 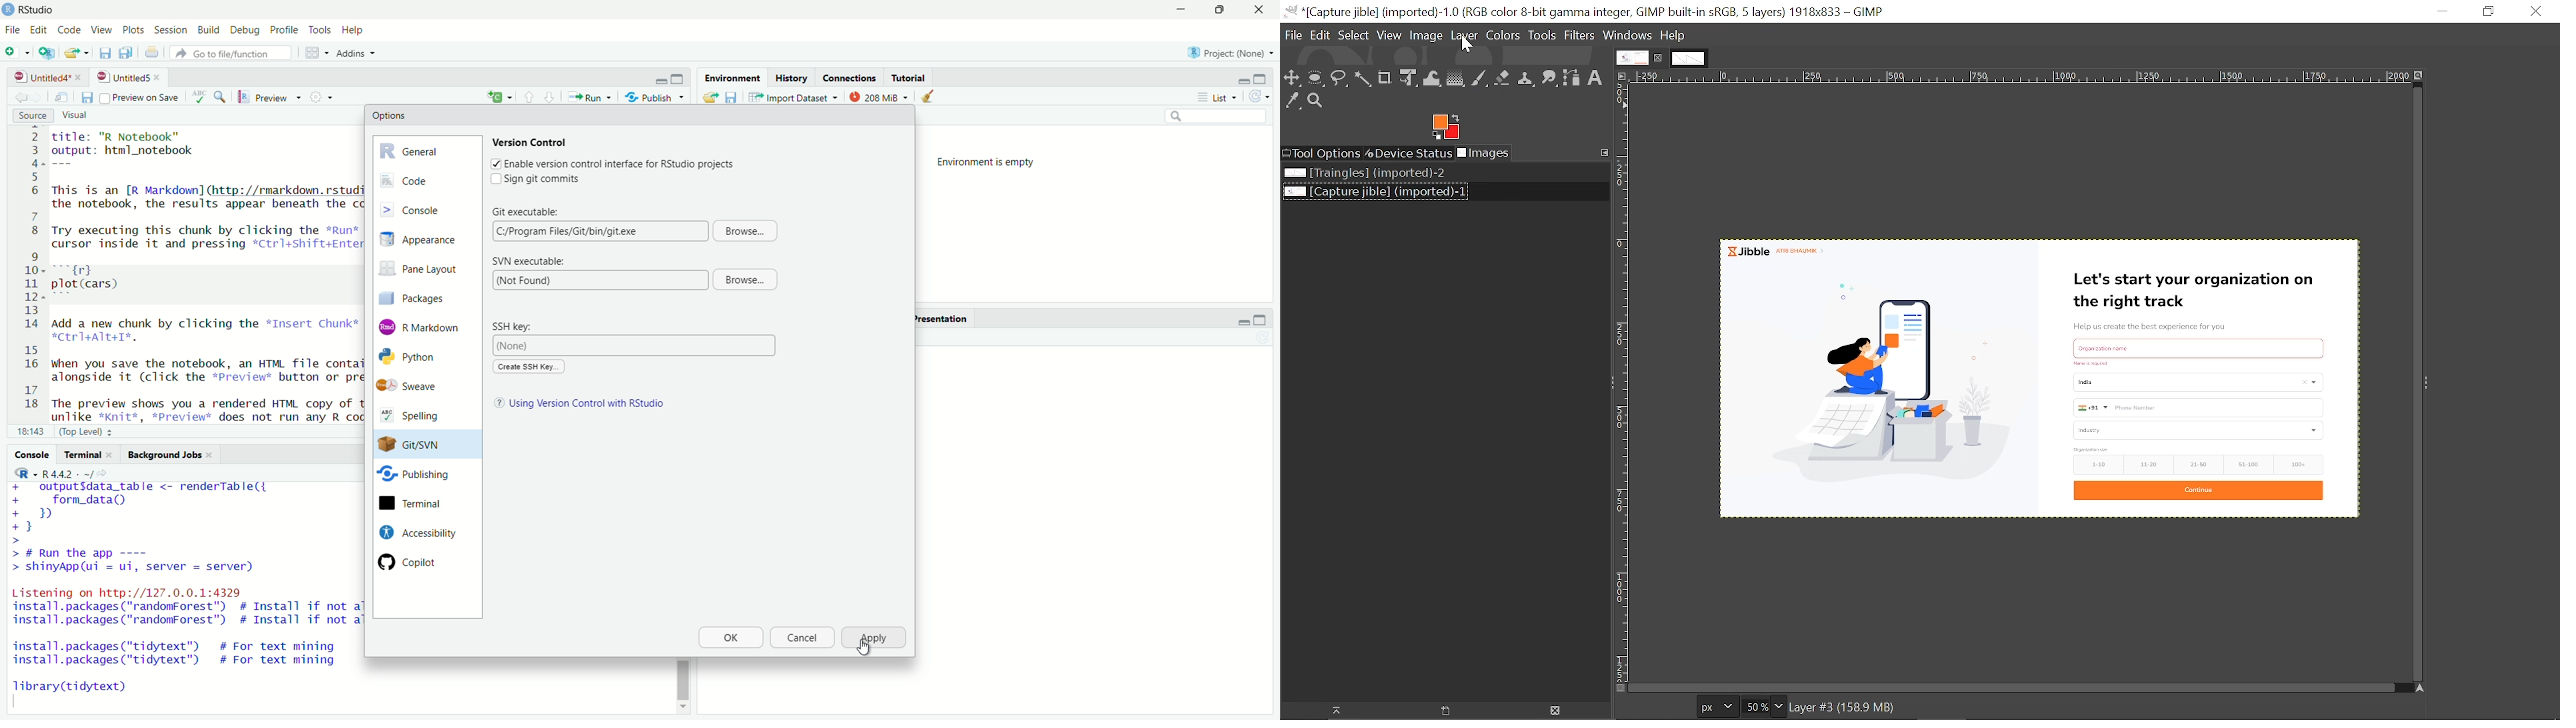 What do you see at coordinates (1428, 35) in the screenshot?
I see `image` at bounding box center [1428, 35].